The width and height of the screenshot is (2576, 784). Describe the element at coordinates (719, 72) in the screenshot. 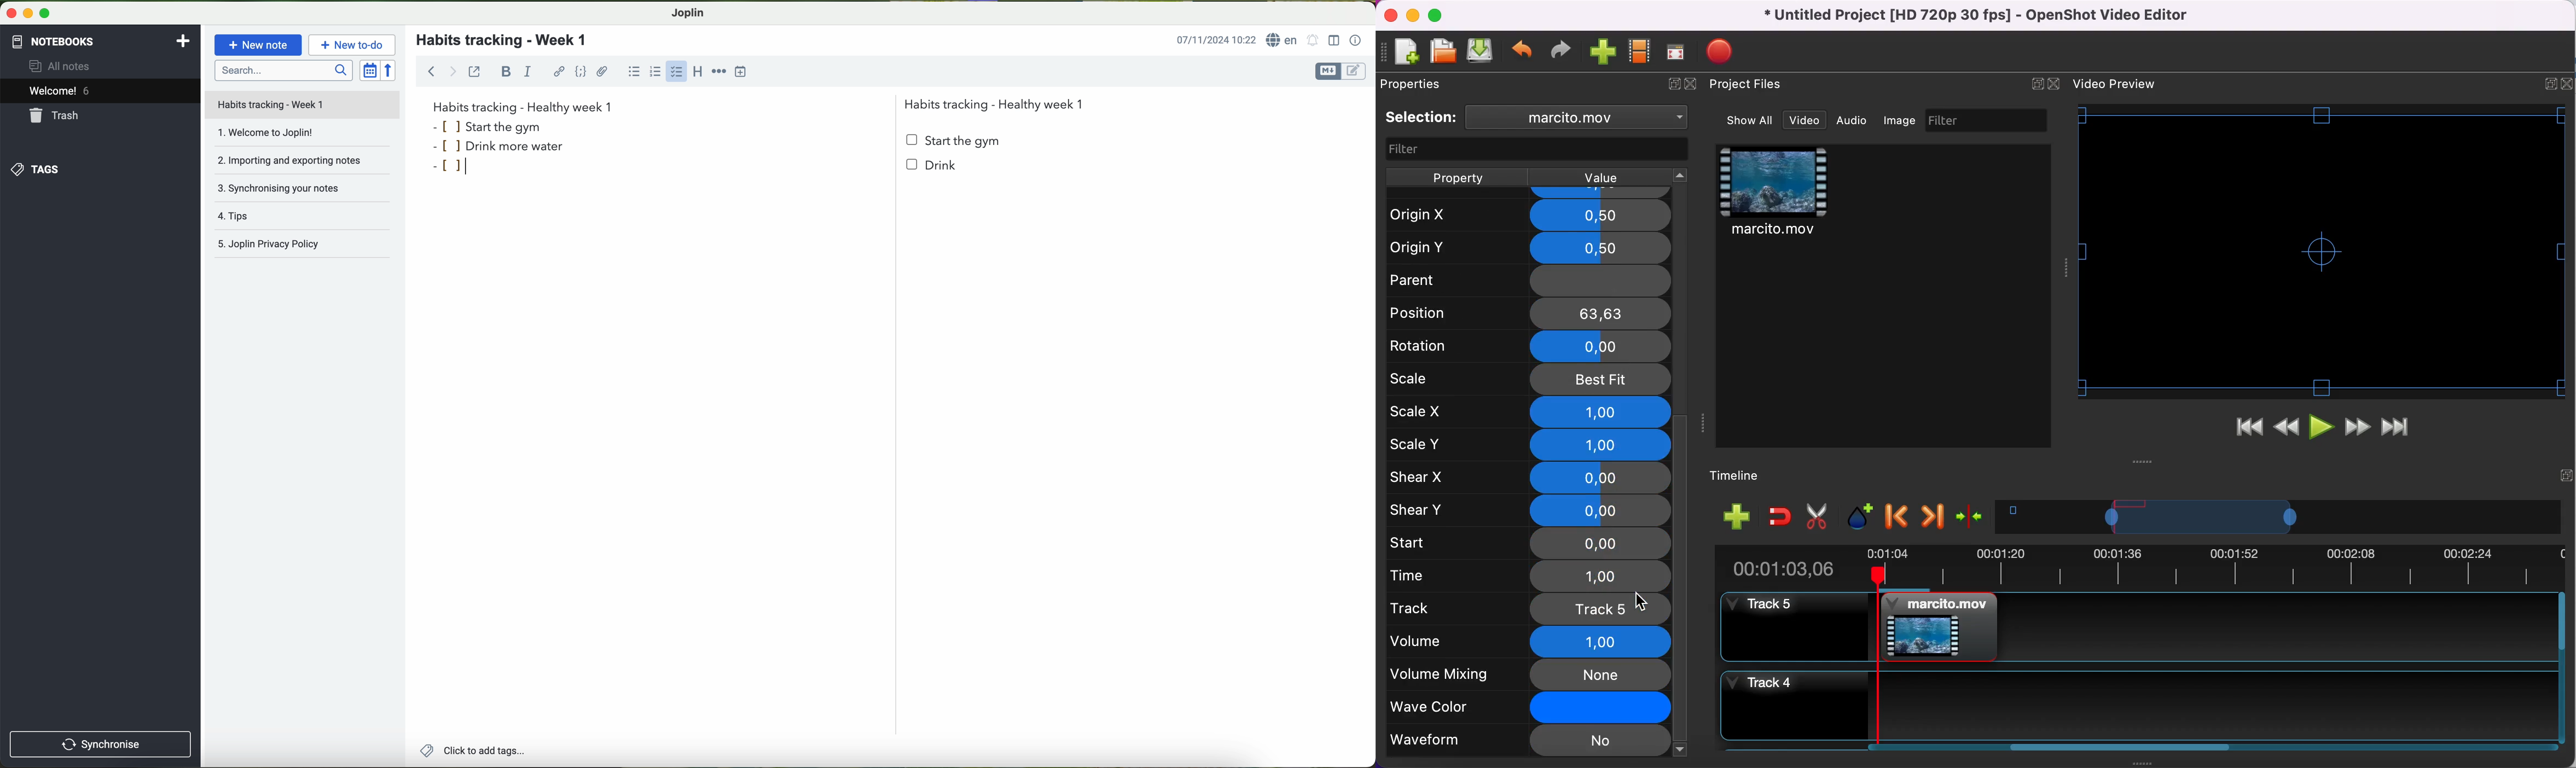

I see `horizontal rule` at that location.